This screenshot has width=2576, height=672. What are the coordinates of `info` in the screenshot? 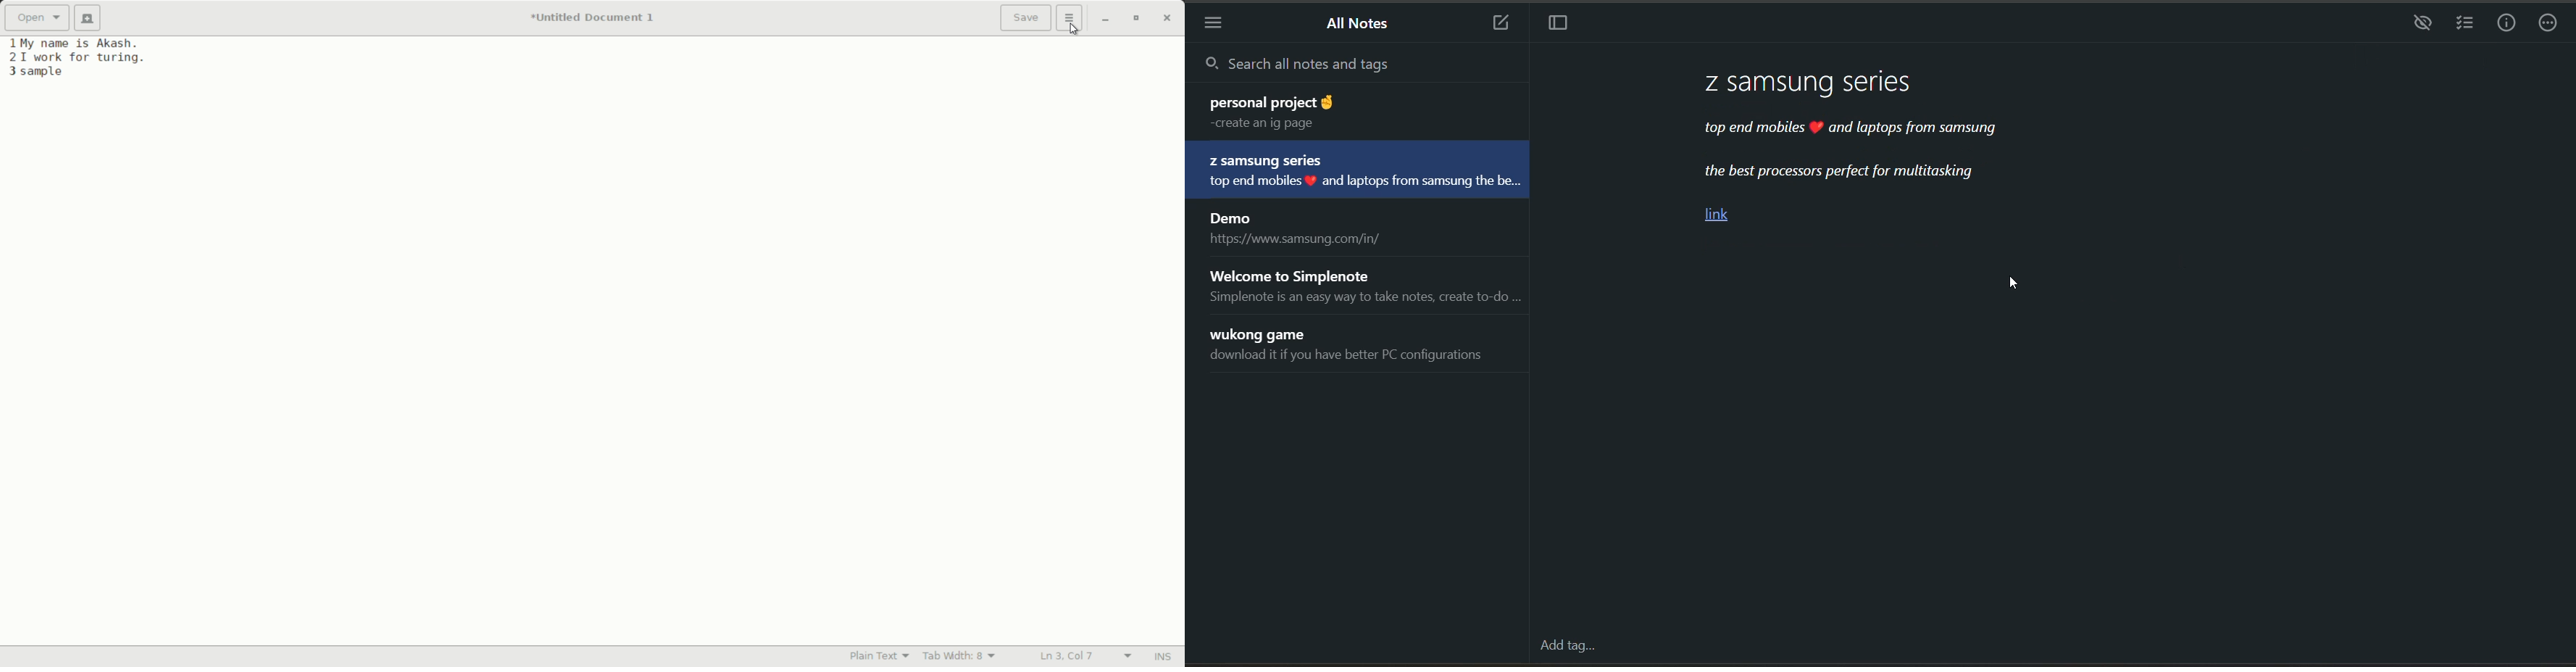 It's located at (2509, 25).